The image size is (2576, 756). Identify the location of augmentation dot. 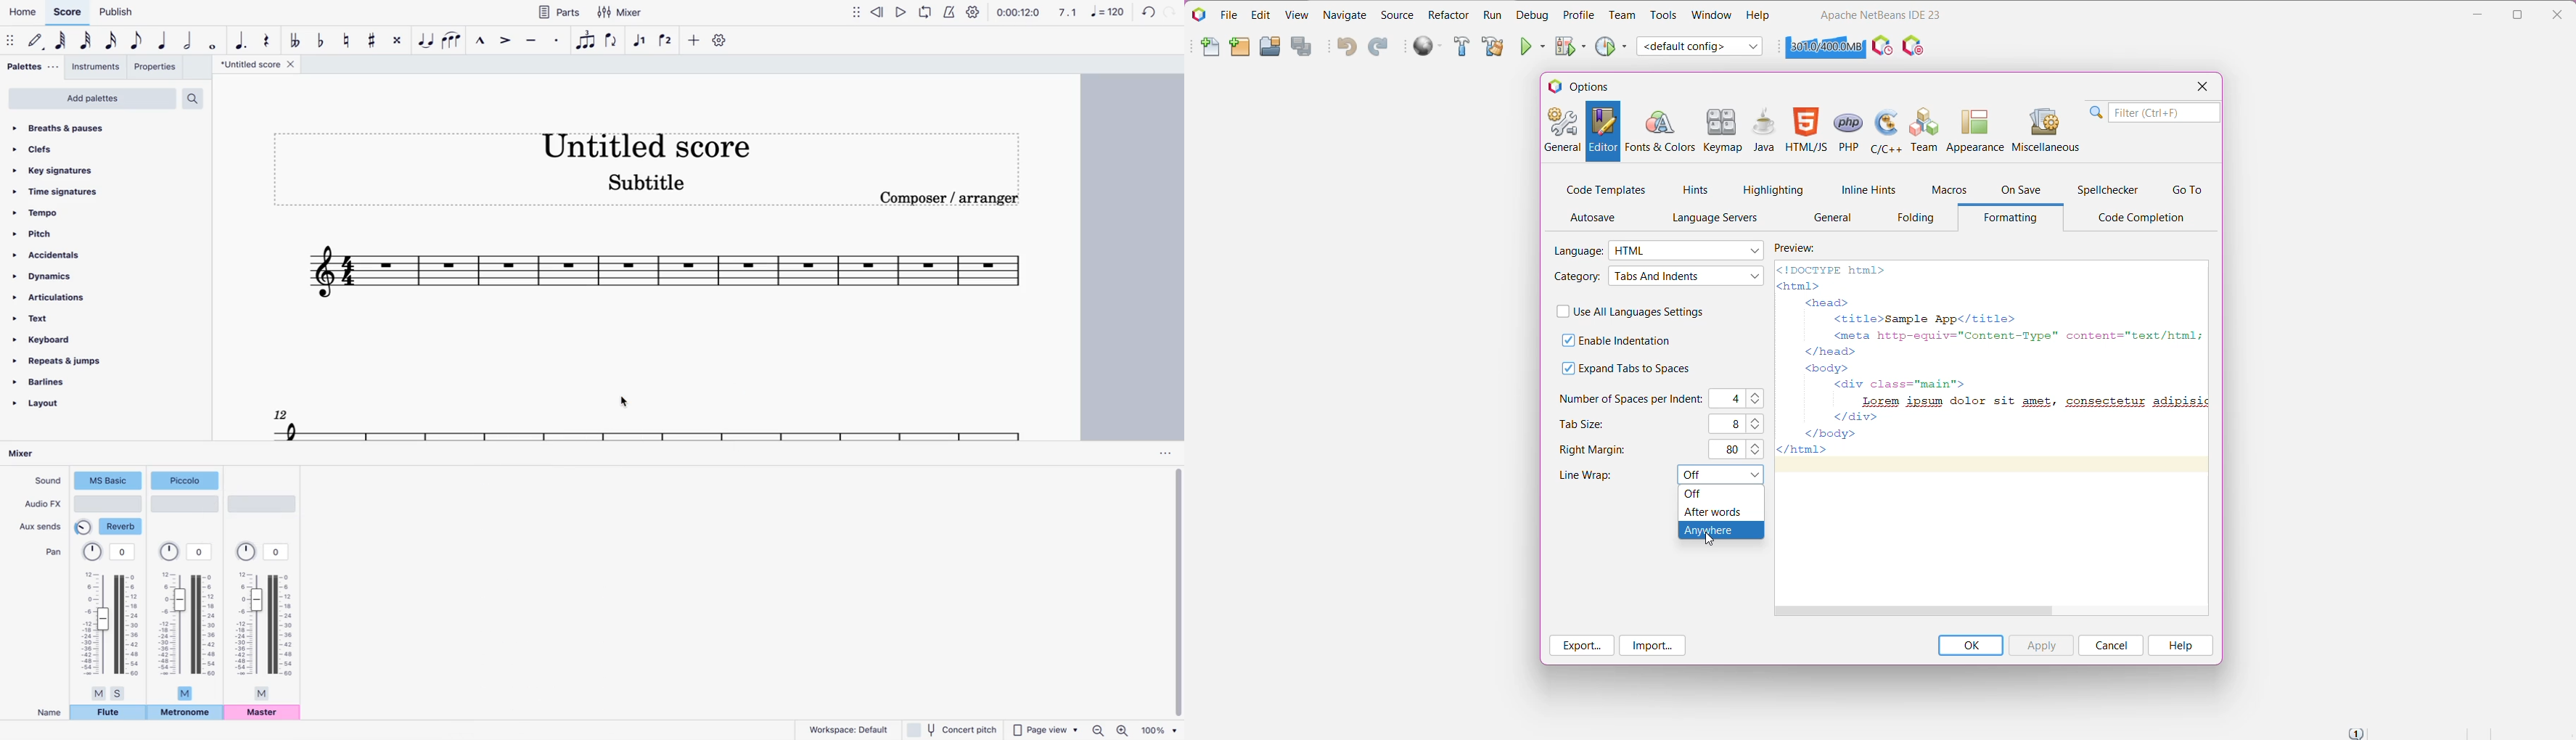
(240, 37).